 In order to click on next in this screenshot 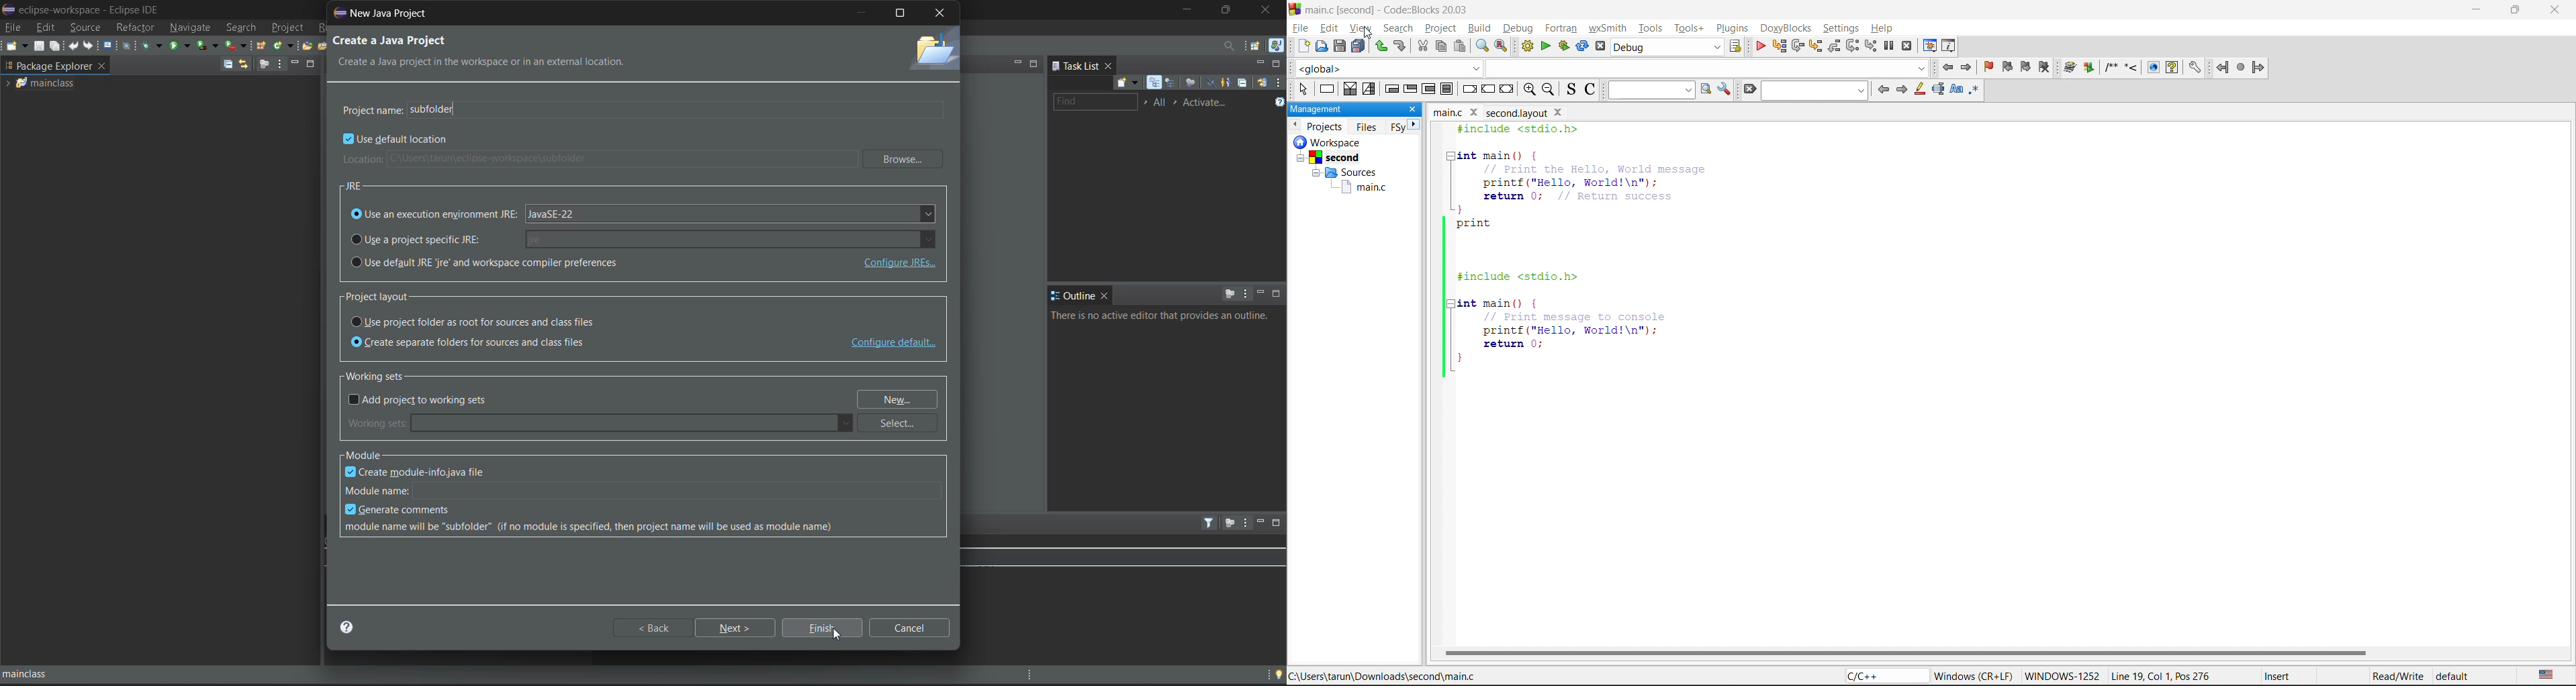, I will do `click(1902, 89)`.